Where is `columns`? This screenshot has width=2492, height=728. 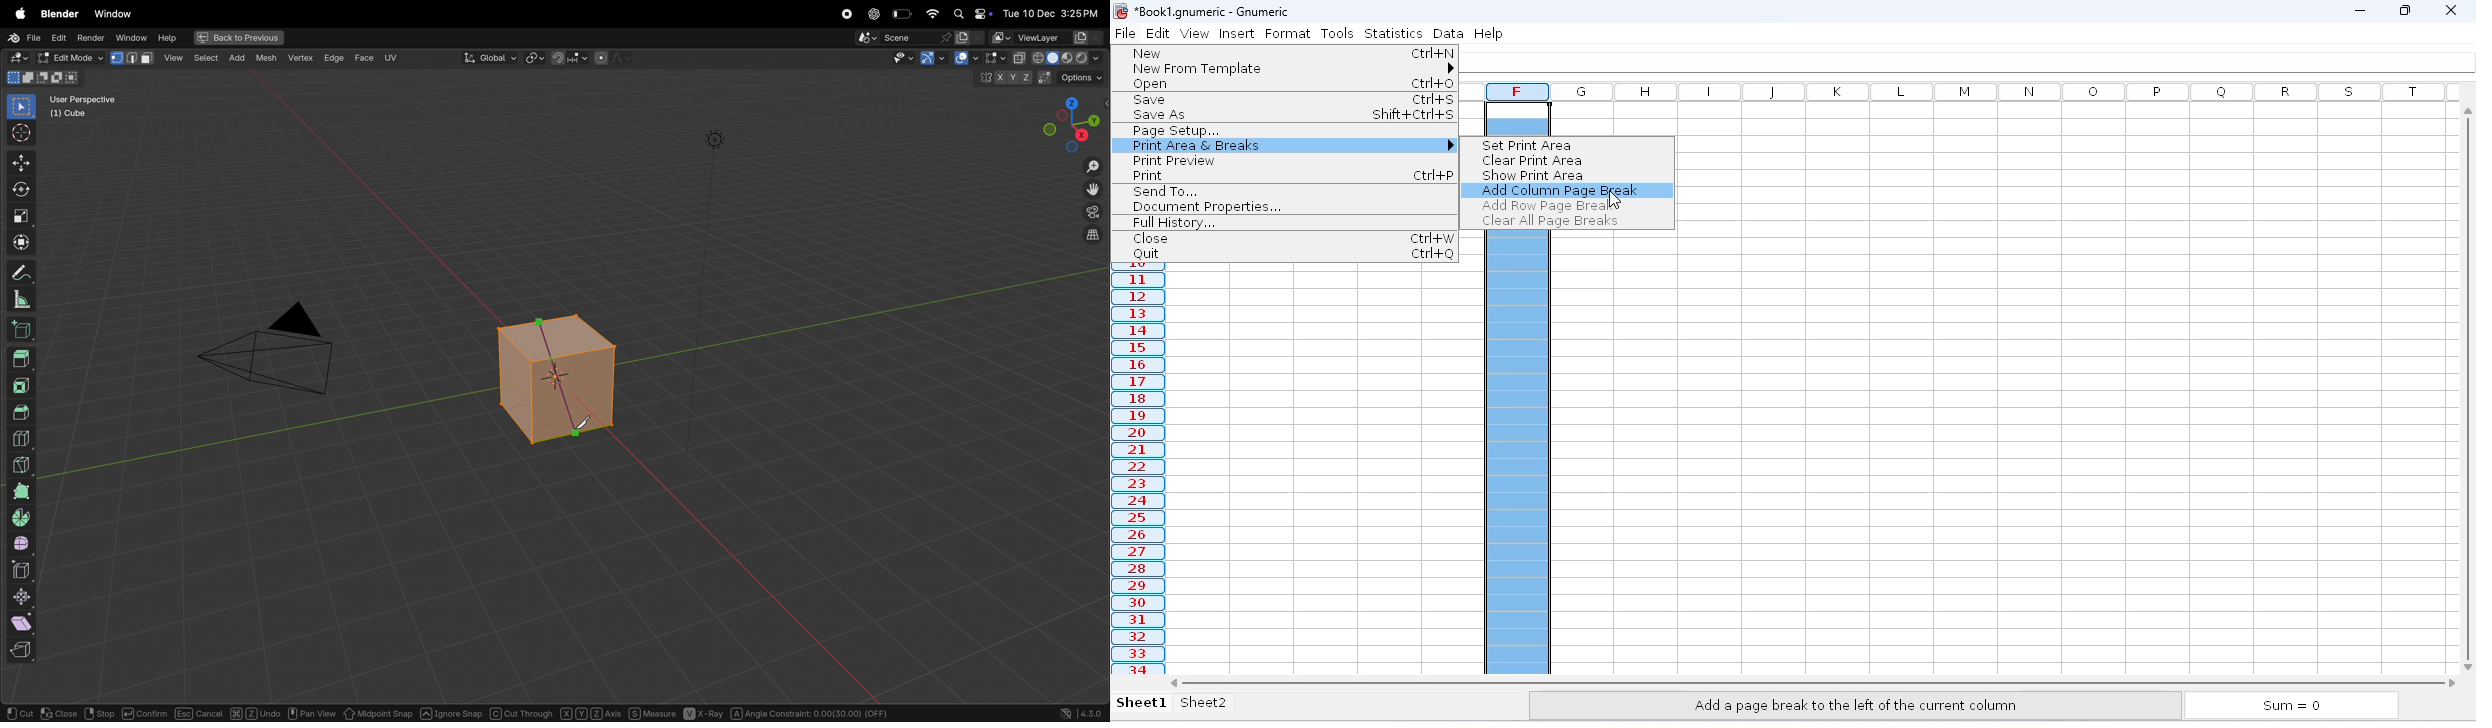 columns is located at coordinates (2005, 91).